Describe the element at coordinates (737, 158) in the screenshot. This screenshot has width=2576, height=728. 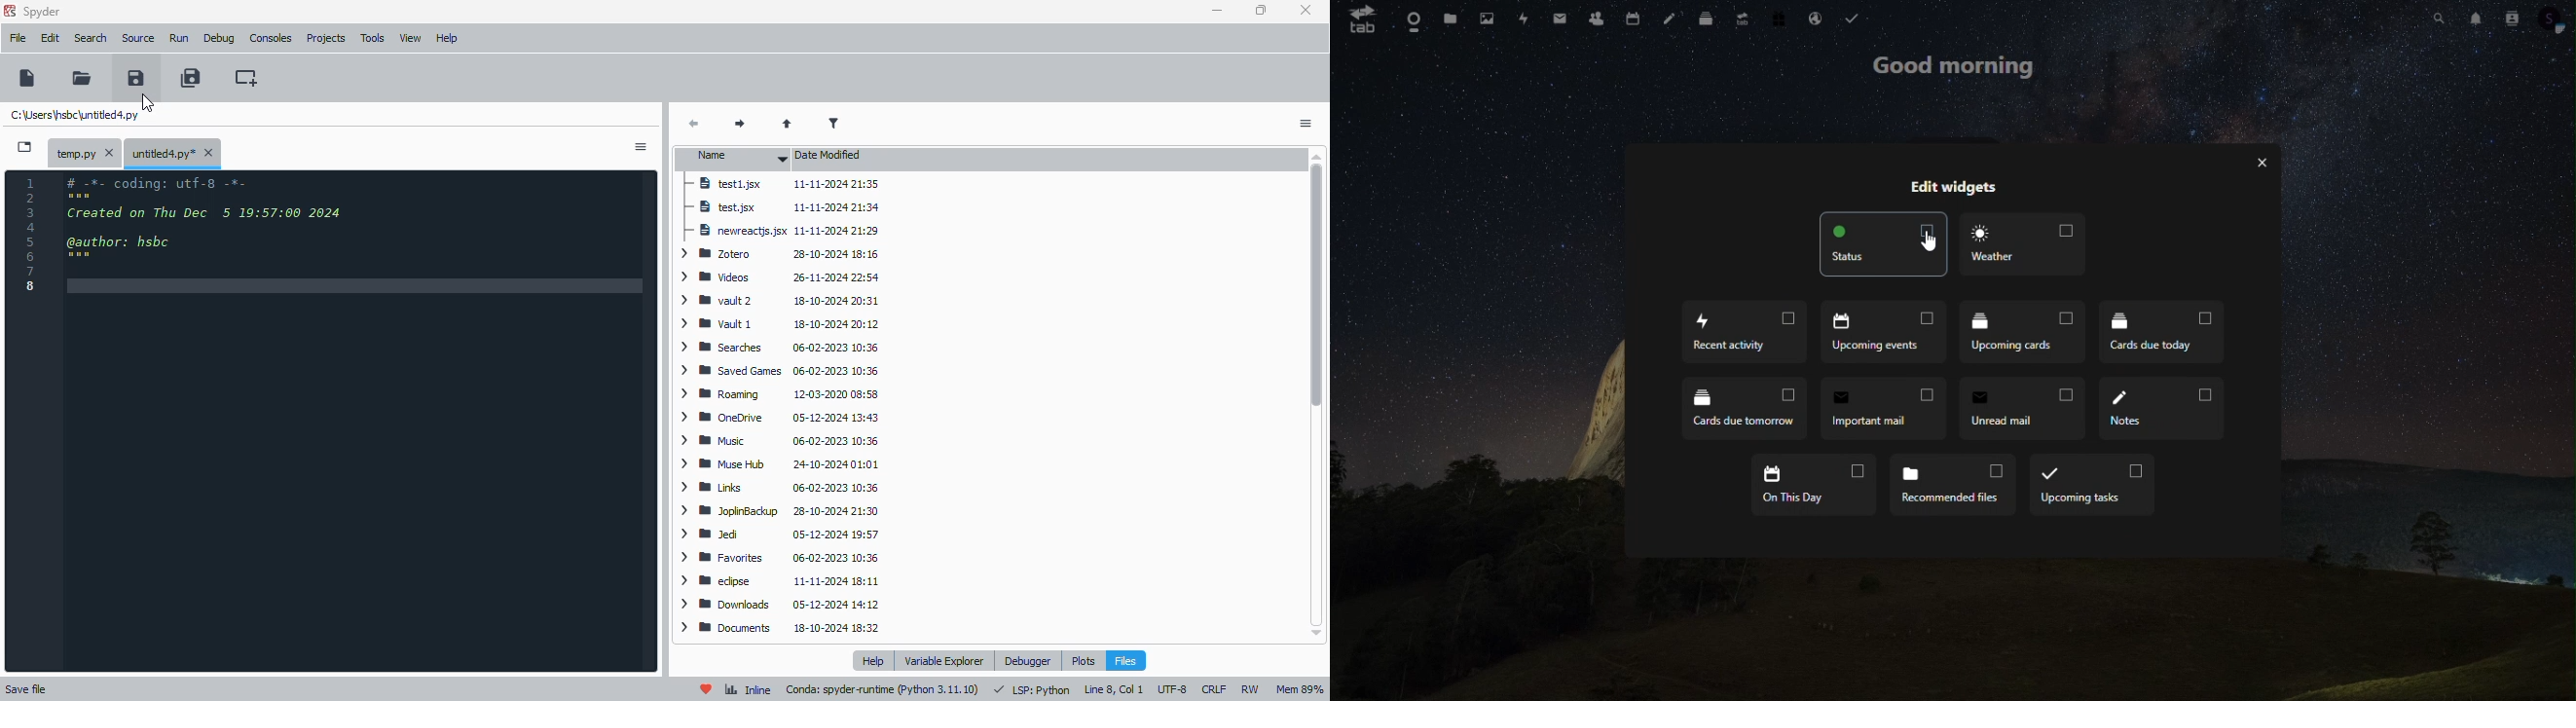
I see `name` at that location.